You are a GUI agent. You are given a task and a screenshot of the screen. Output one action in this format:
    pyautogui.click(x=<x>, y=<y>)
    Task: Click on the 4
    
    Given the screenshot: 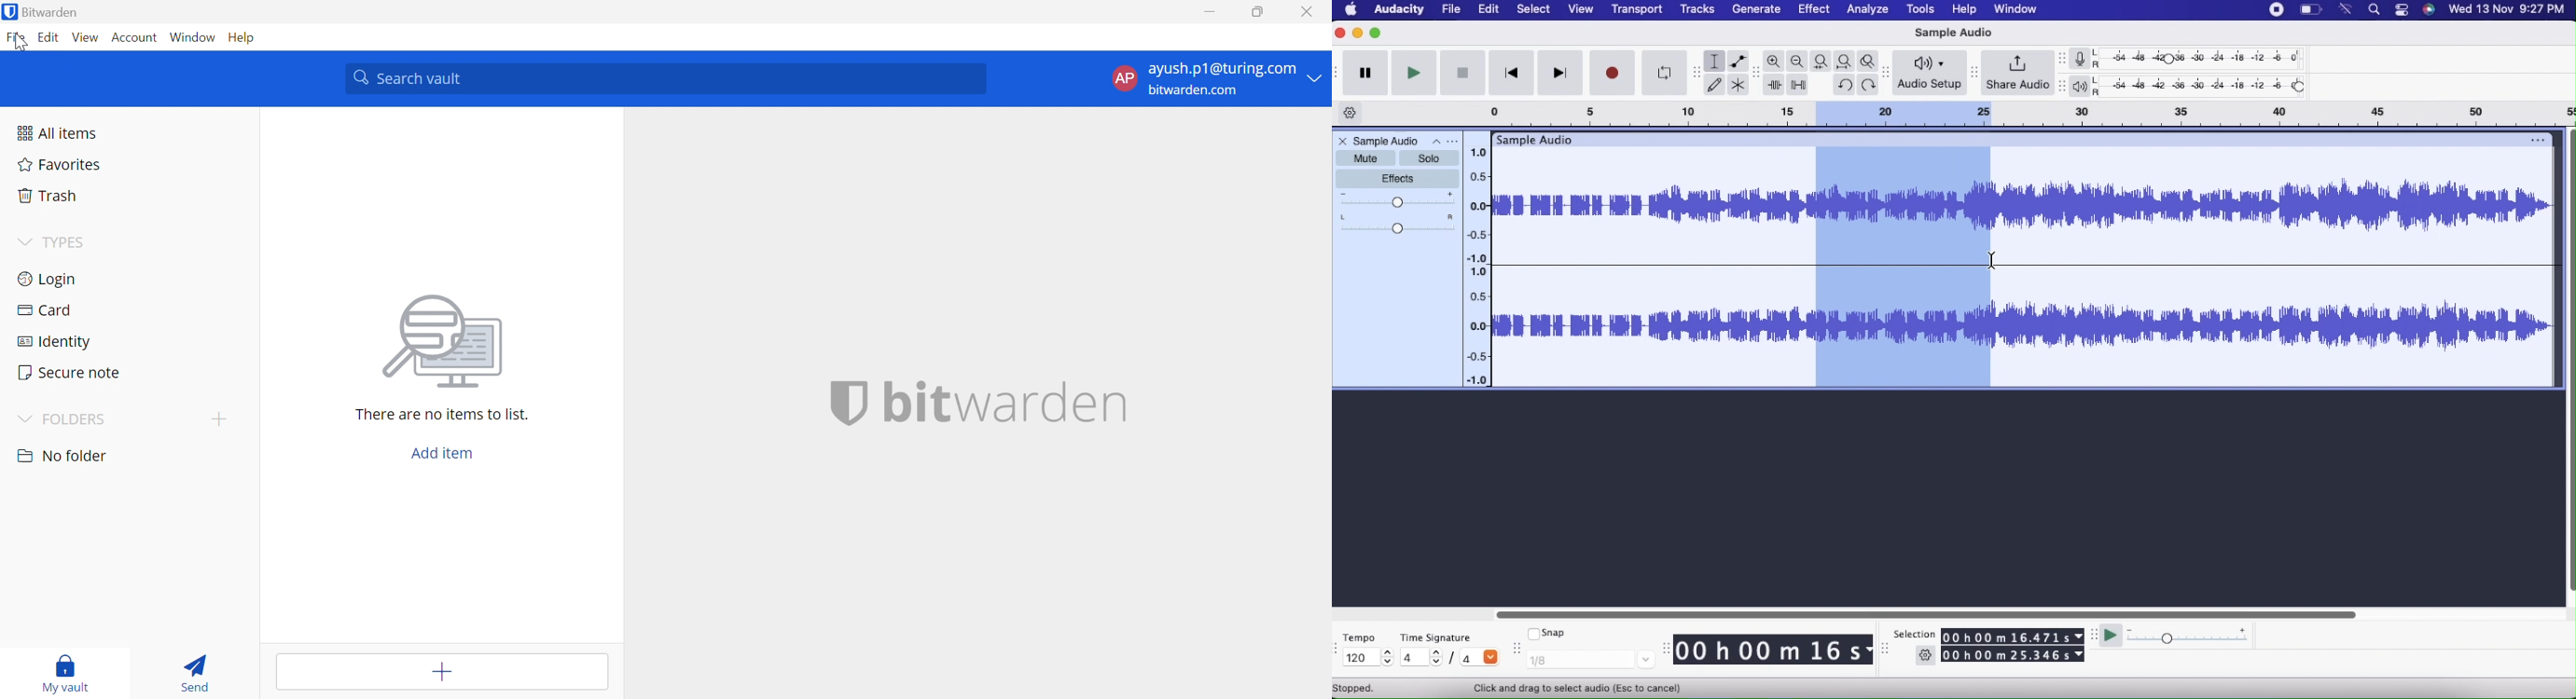 What is the action you would take?
    pyautogui.click(x=1420, y=656)
    